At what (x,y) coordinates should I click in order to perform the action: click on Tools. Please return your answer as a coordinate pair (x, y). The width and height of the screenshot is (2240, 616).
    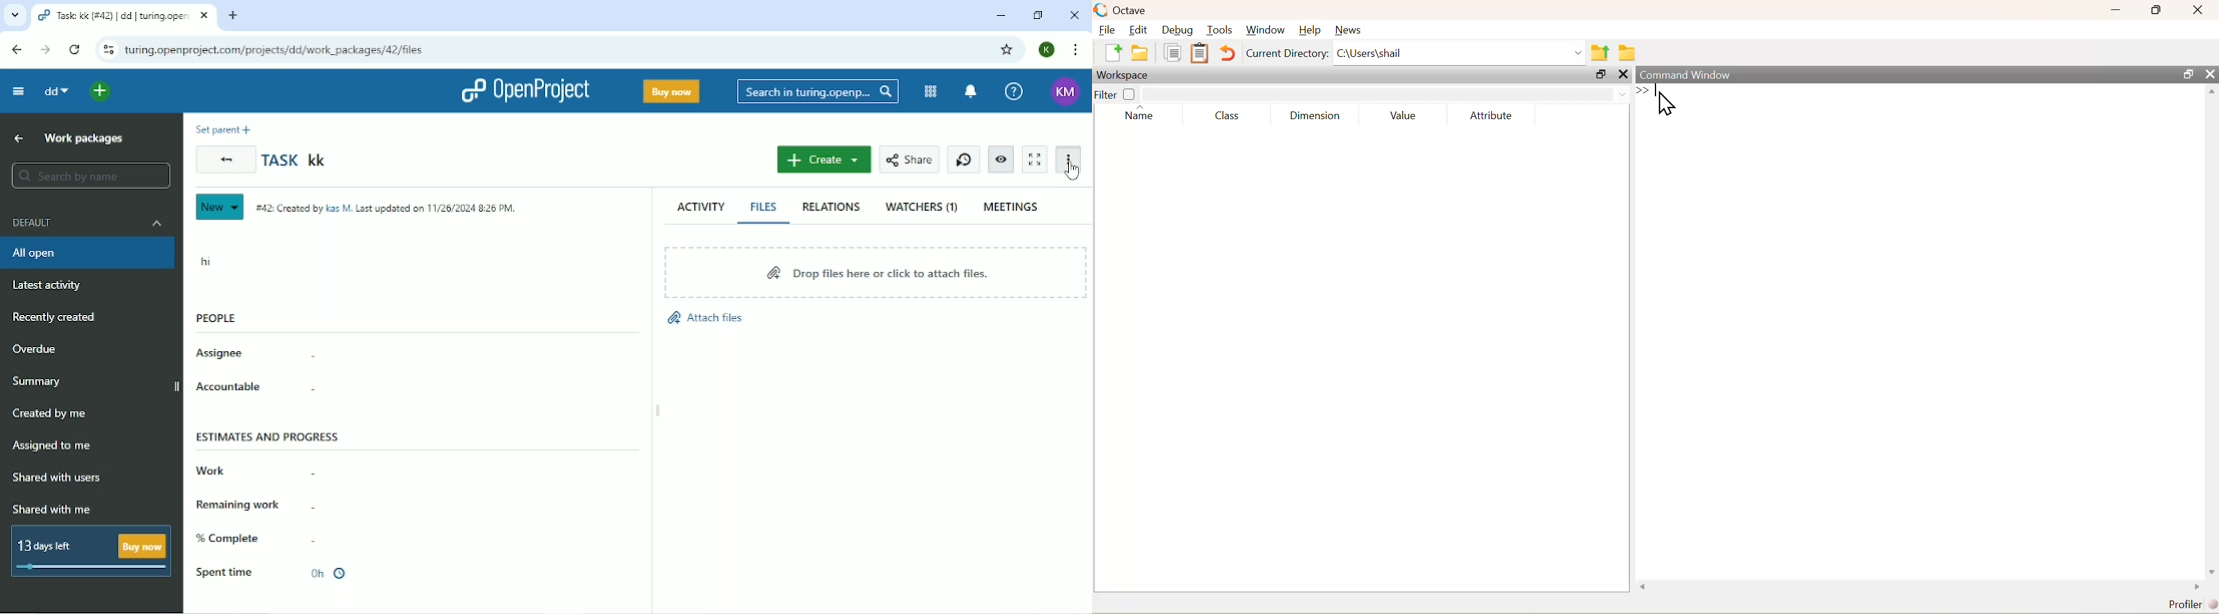
    Looking at the image, I should click on (1221, 29).